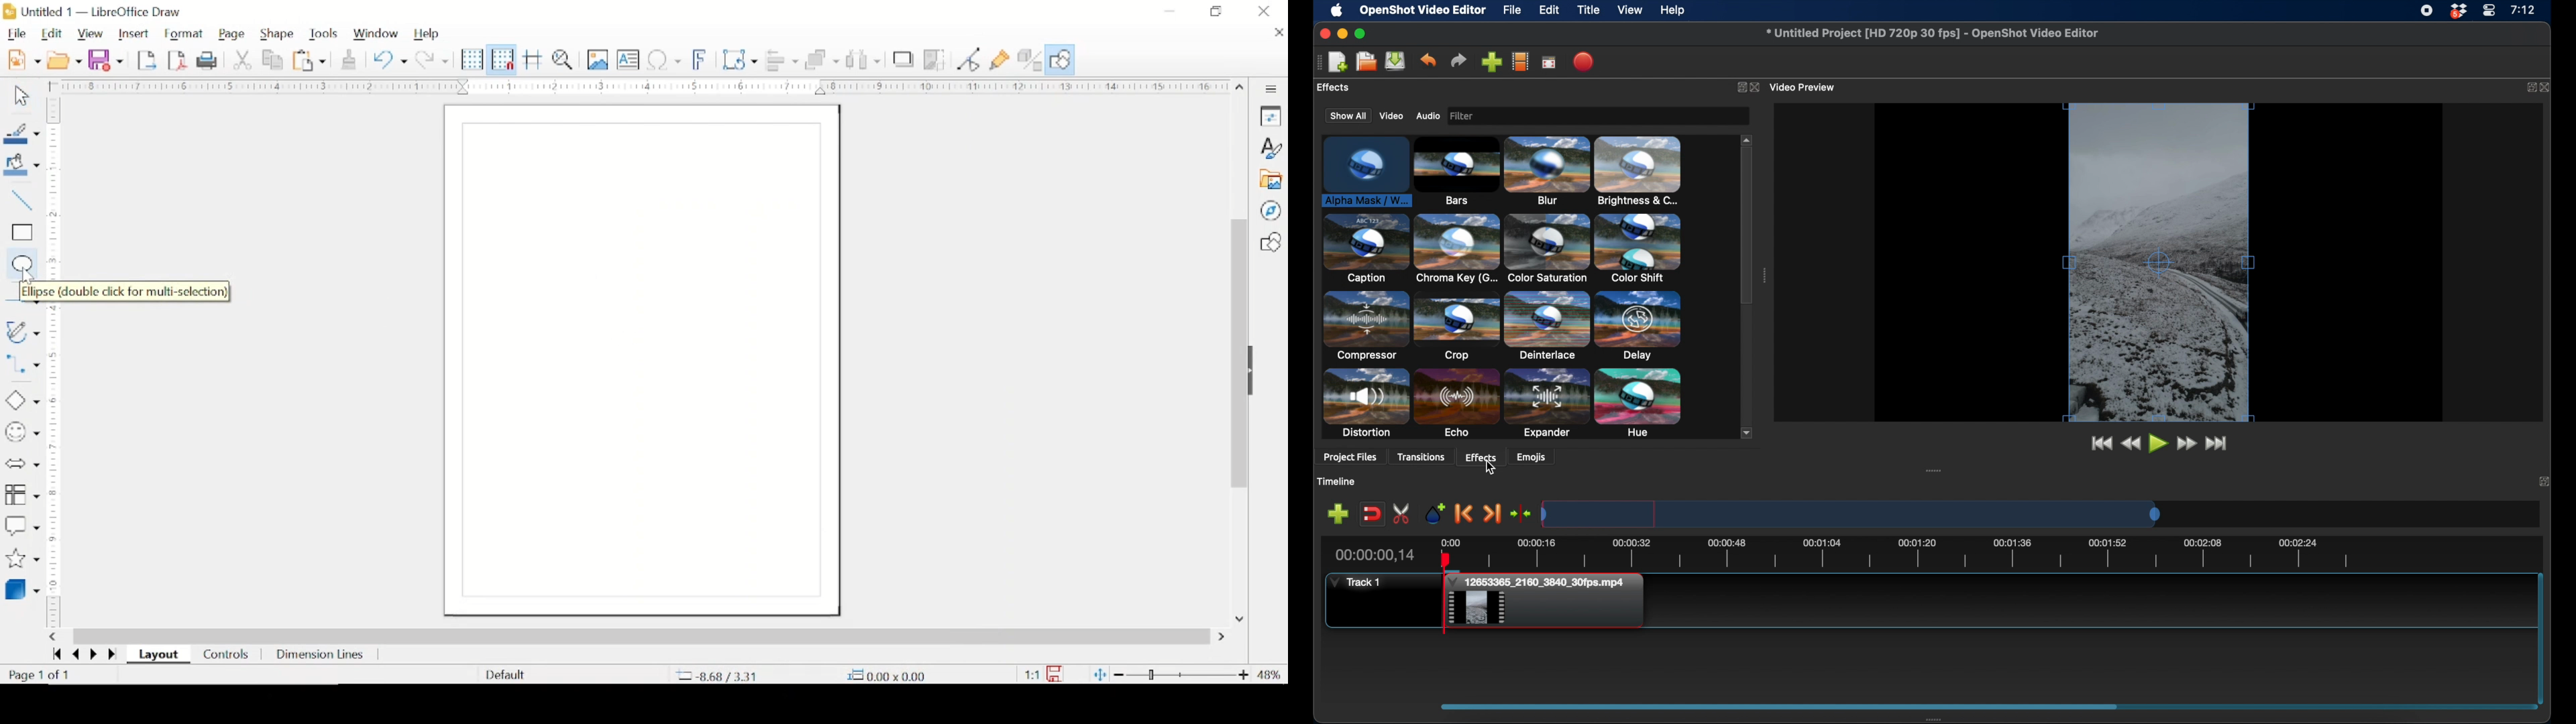 The width and height of the screenshot is (2576, 728). I want to click on shapes, so click(1270, 242).